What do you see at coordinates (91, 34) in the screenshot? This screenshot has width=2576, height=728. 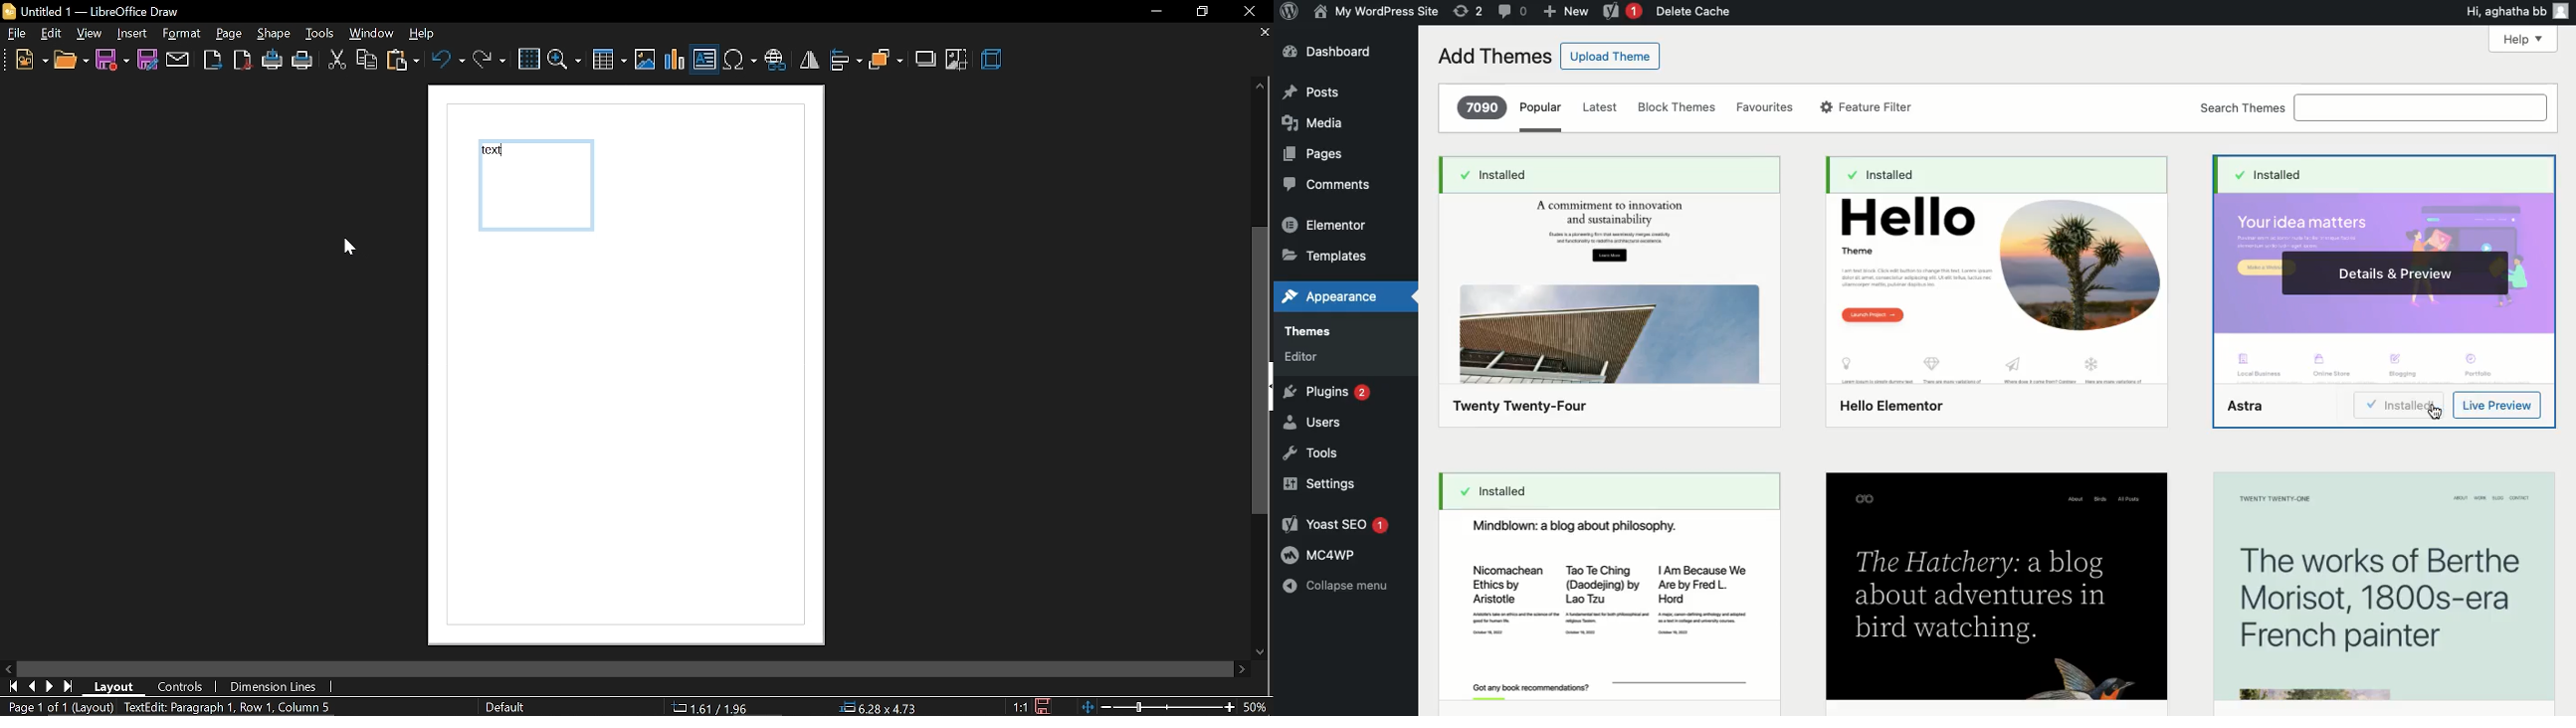 I see `view` at bounding box center [91, 34].